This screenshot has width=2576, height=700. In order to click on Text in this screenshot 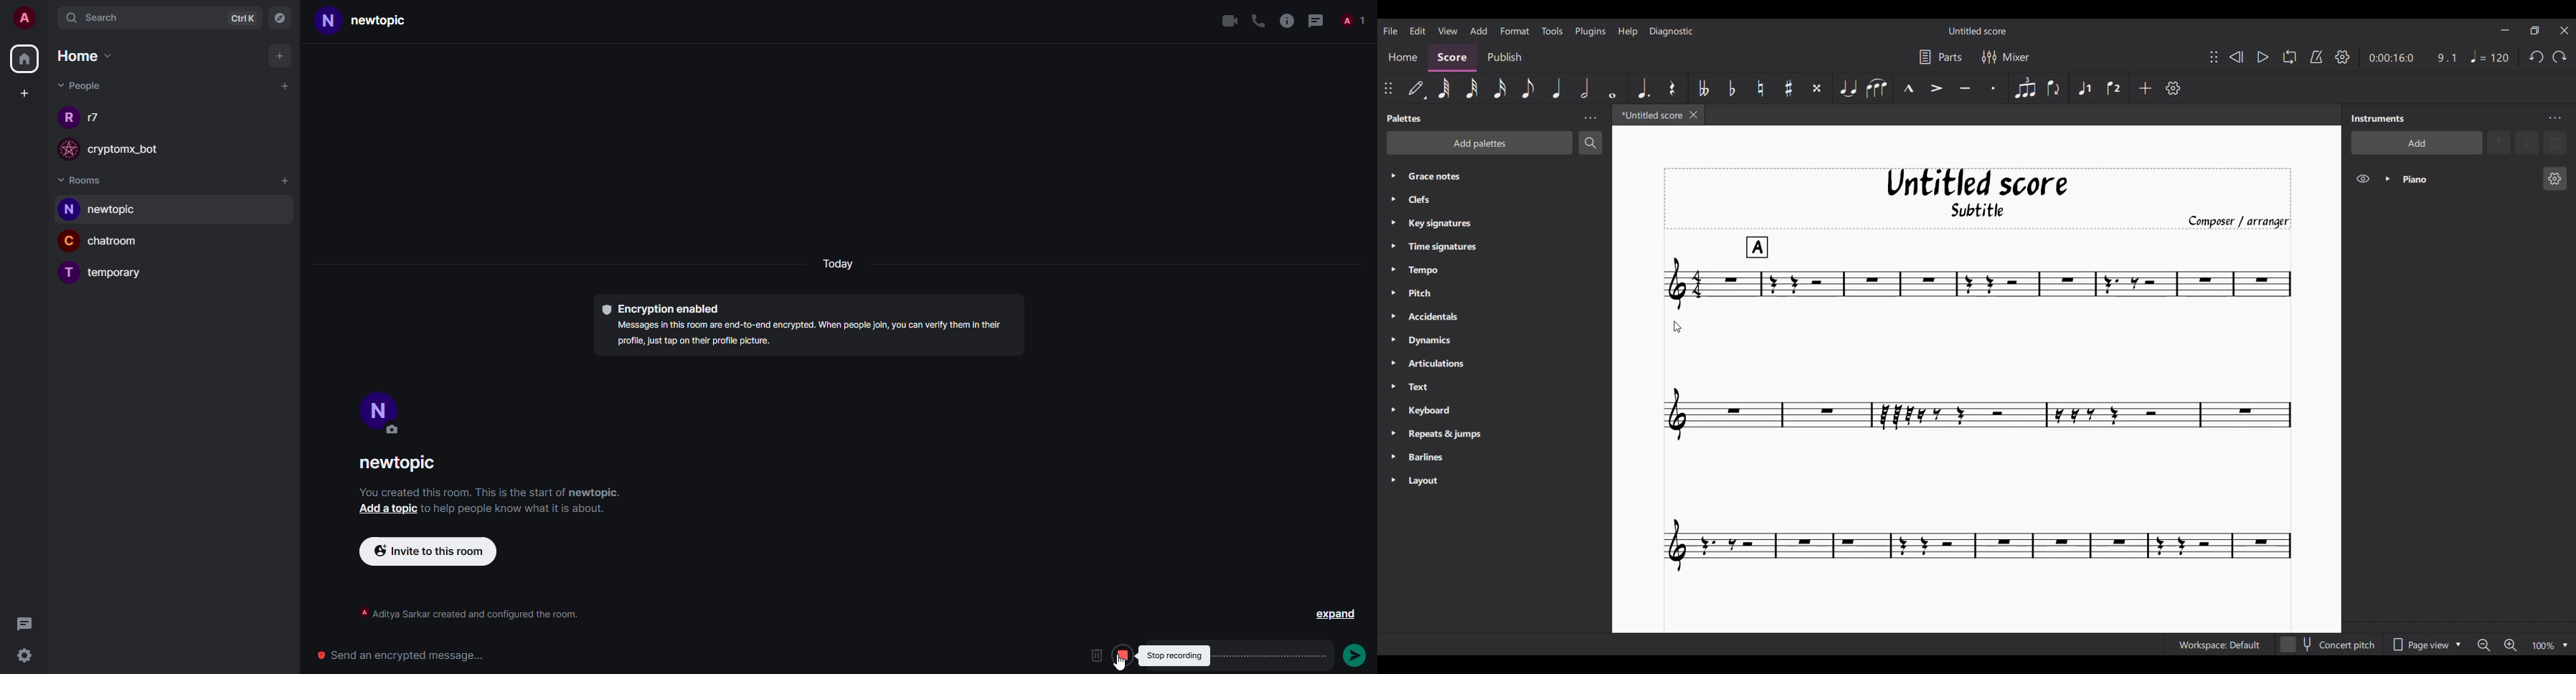, I will do `click(1443, 388)`.